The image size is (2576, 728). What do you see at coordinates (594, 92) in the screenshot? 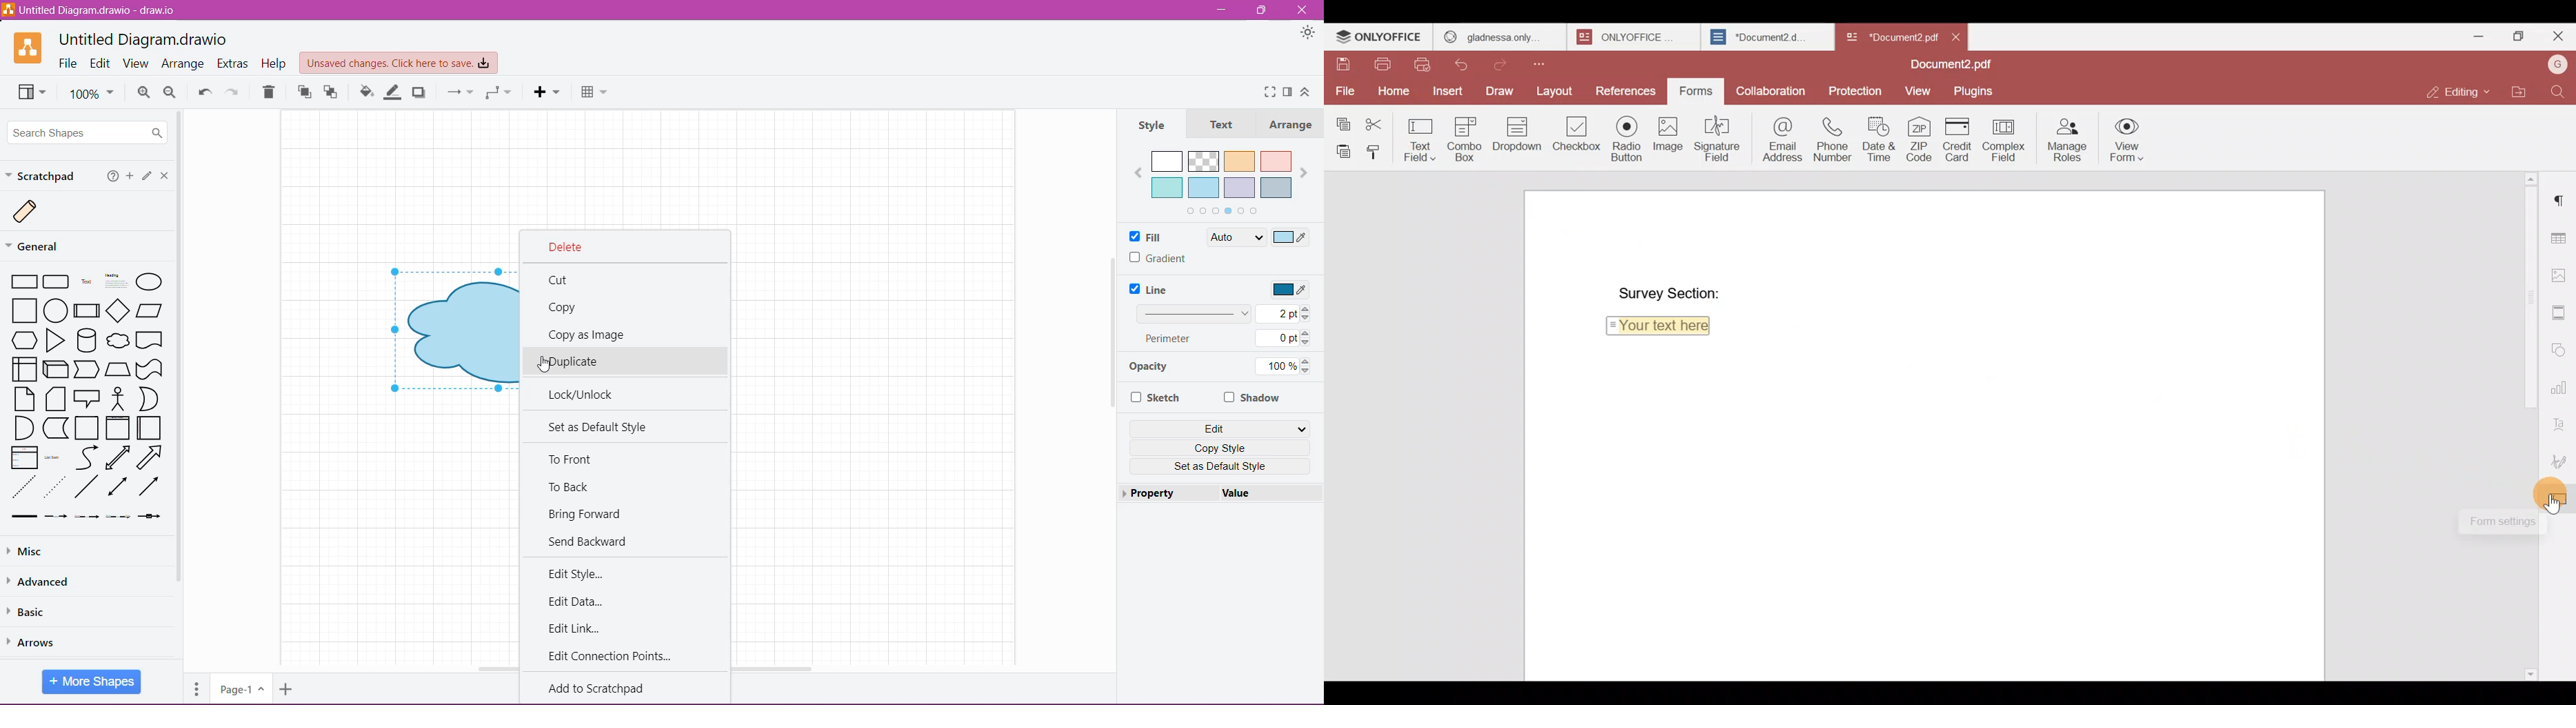
I see `Table` at bounding box center [594, 92].